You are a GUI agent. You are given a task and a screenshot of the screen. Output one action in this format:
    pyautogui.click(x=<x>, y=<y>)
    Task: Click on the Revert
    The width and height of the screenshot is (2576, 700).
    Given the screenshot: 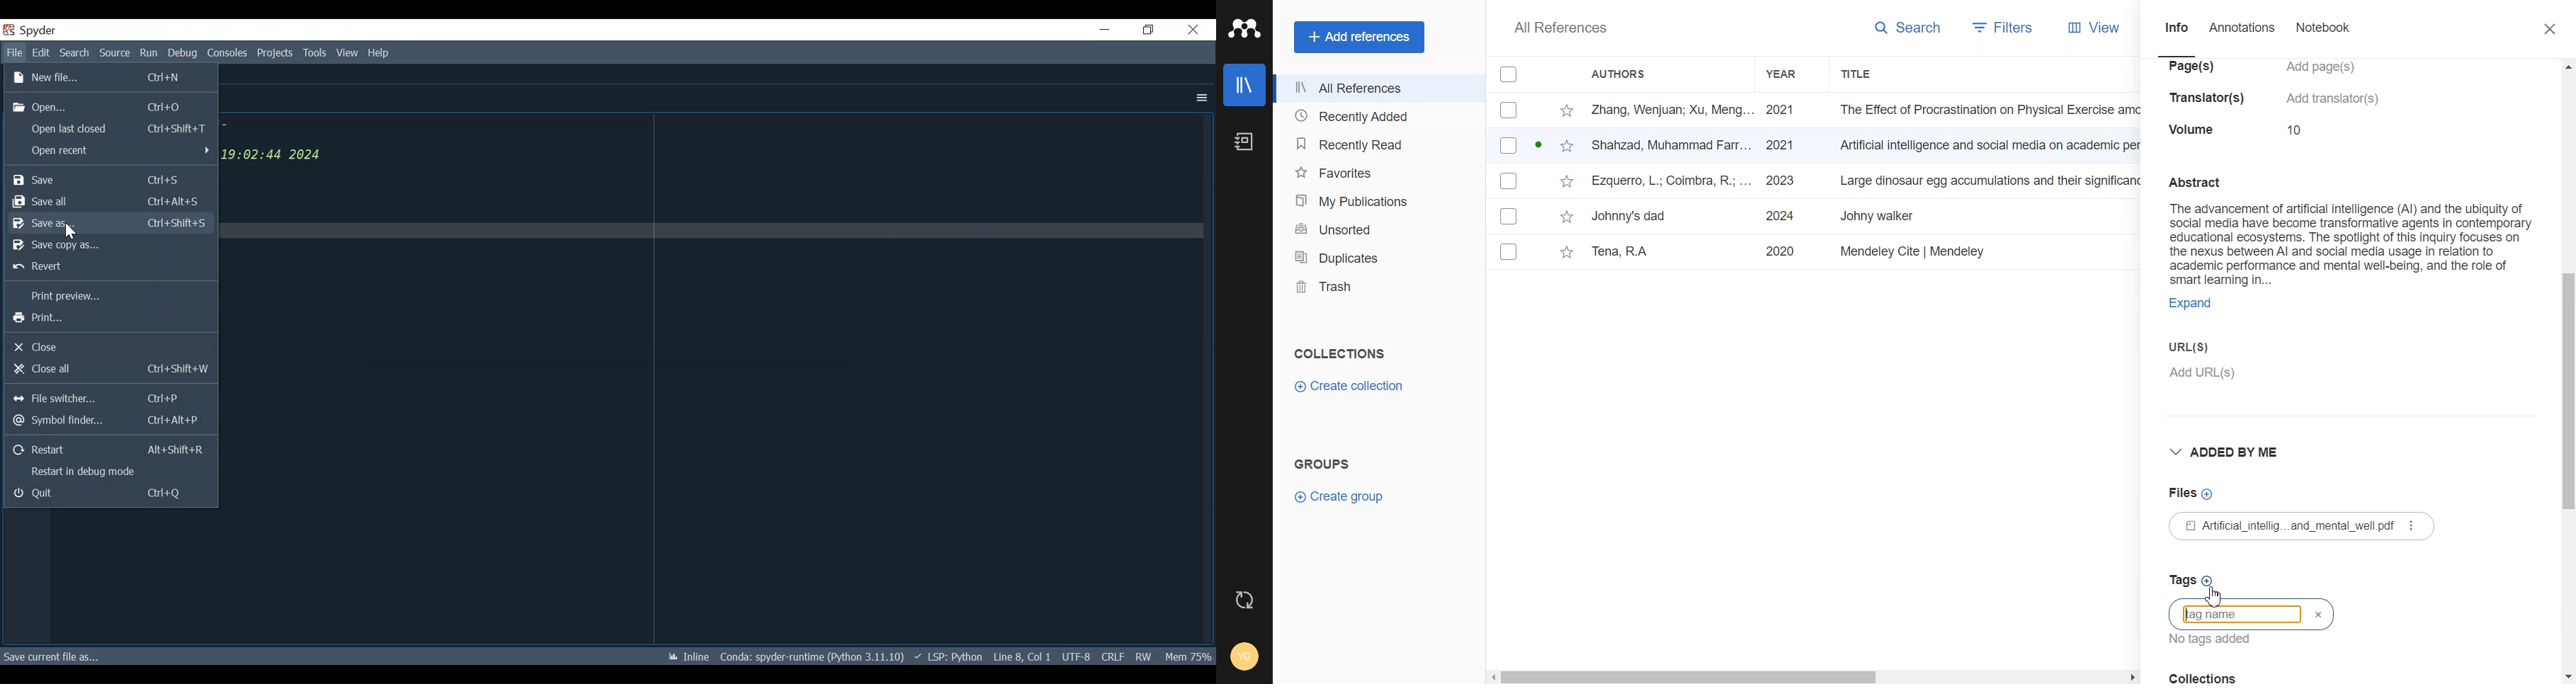 What is the action you would take?
    pyautogui.click(x=108, y=267)
    